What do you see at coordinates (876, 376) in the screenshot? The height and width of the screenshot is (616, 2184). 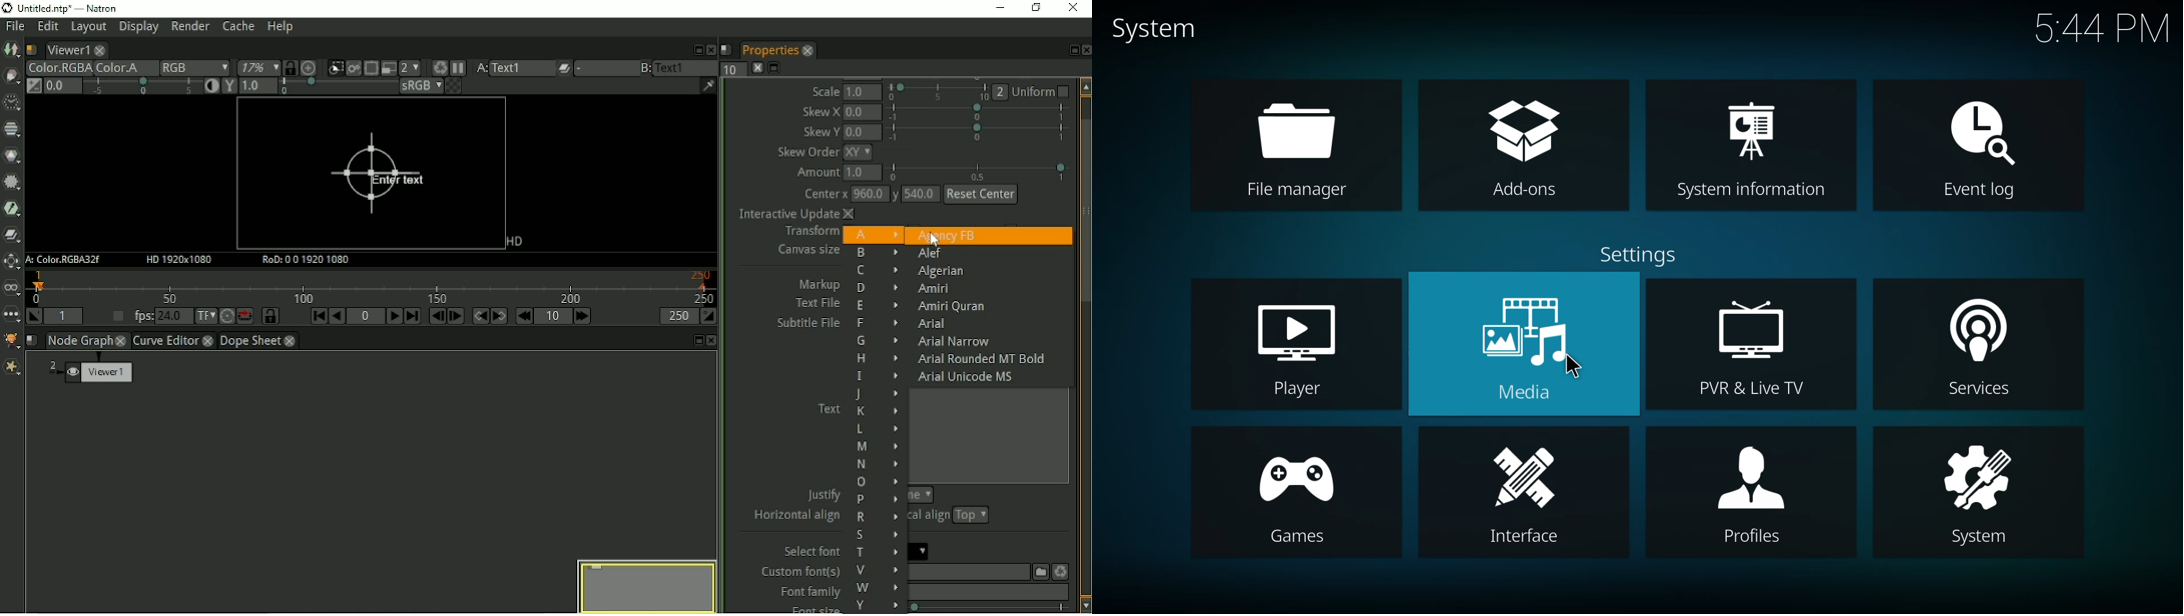 I see `I` at bounding box center [876, 376].